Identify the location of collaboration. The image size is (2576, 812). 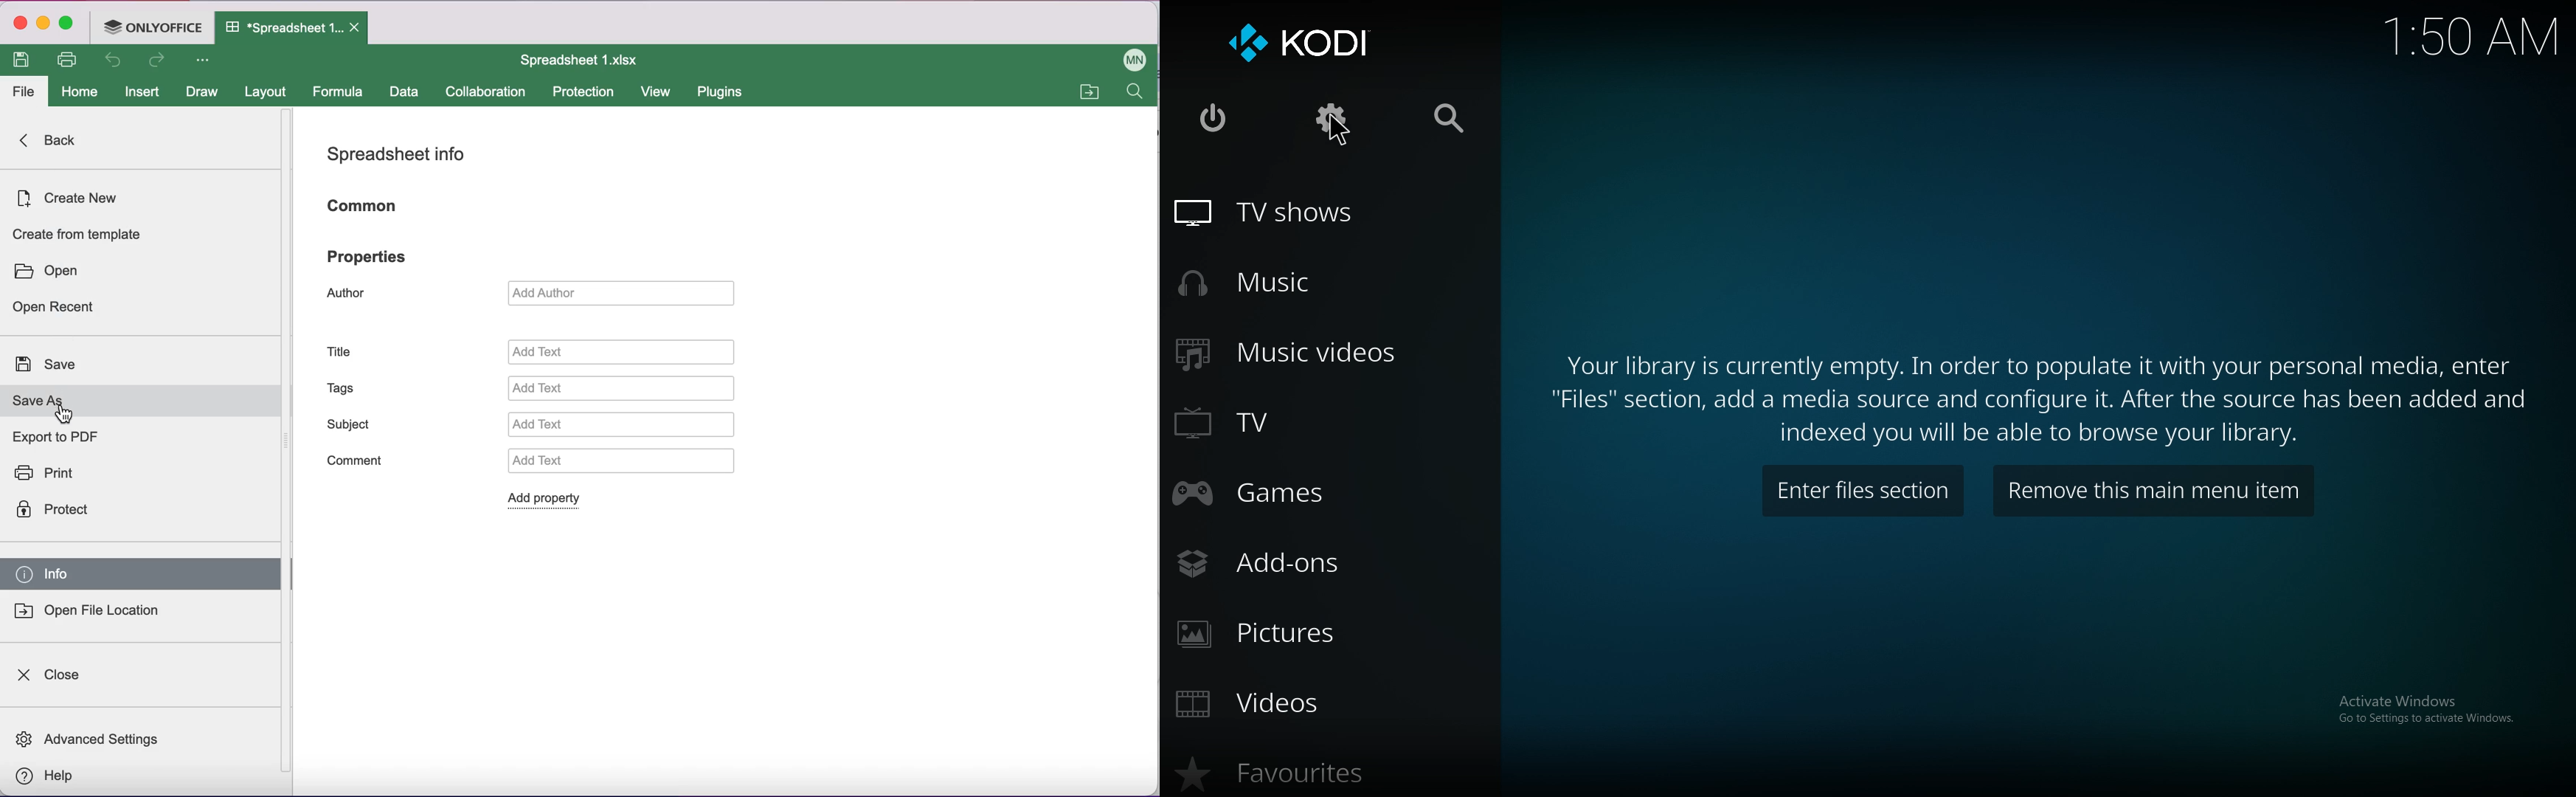
(492, 91).